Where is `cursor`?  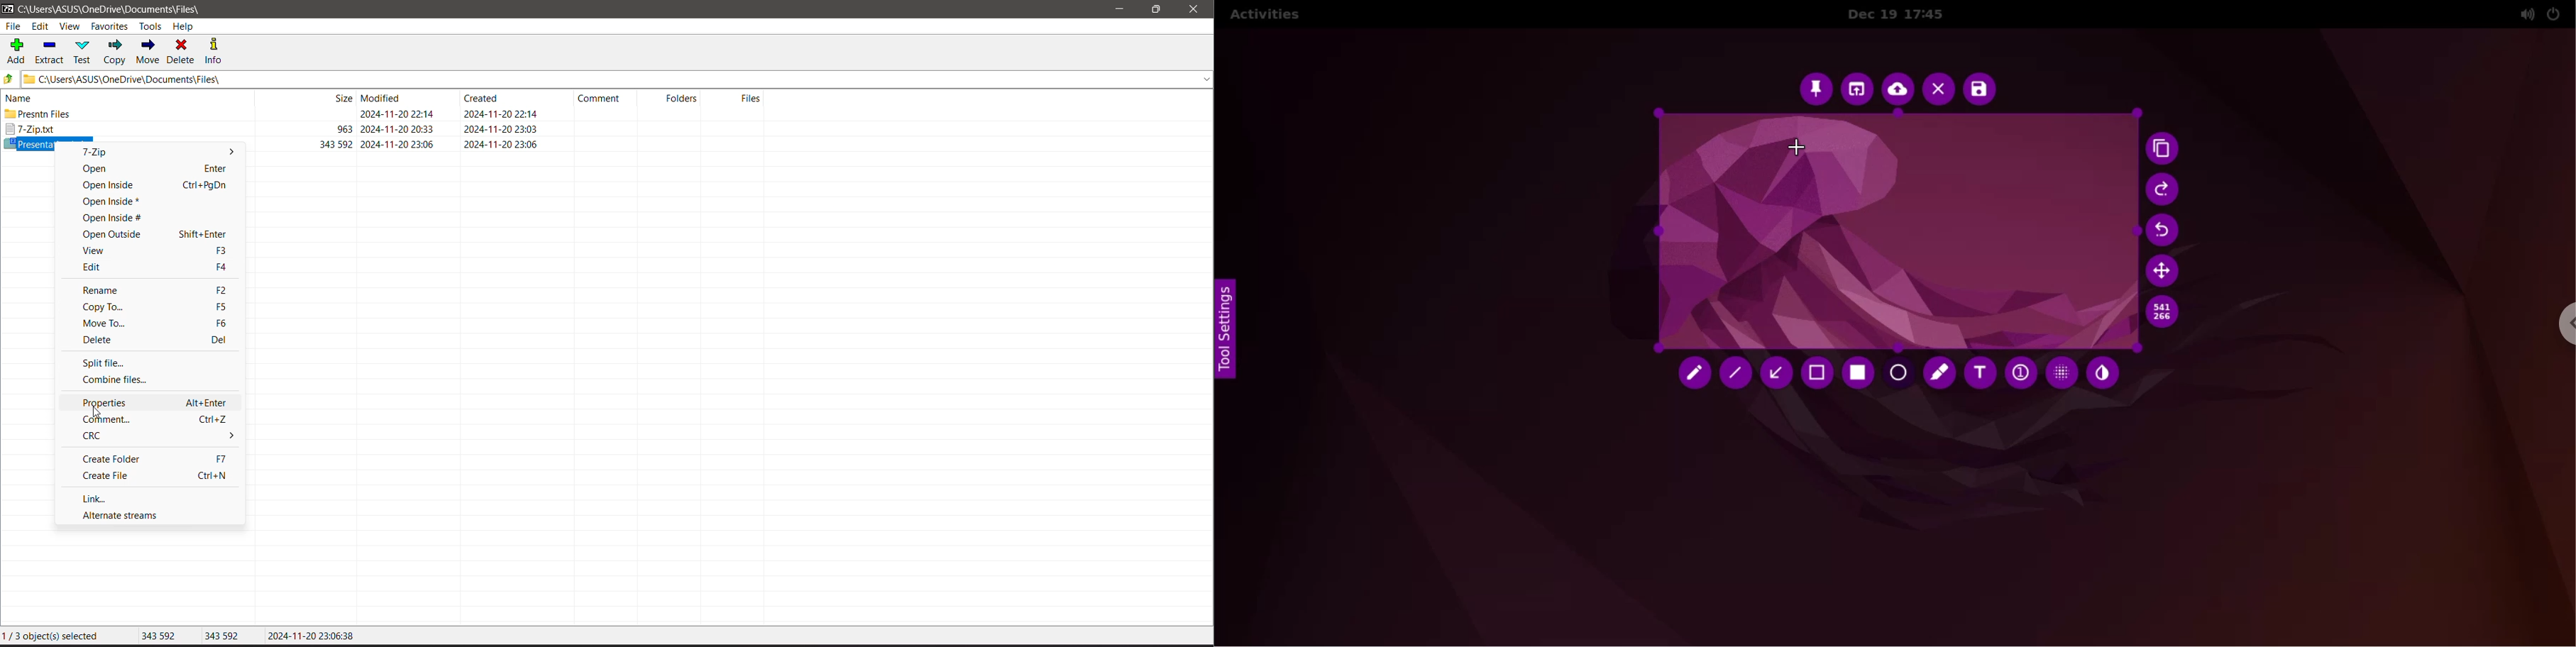
cursor is located at coordinates (100, 413).